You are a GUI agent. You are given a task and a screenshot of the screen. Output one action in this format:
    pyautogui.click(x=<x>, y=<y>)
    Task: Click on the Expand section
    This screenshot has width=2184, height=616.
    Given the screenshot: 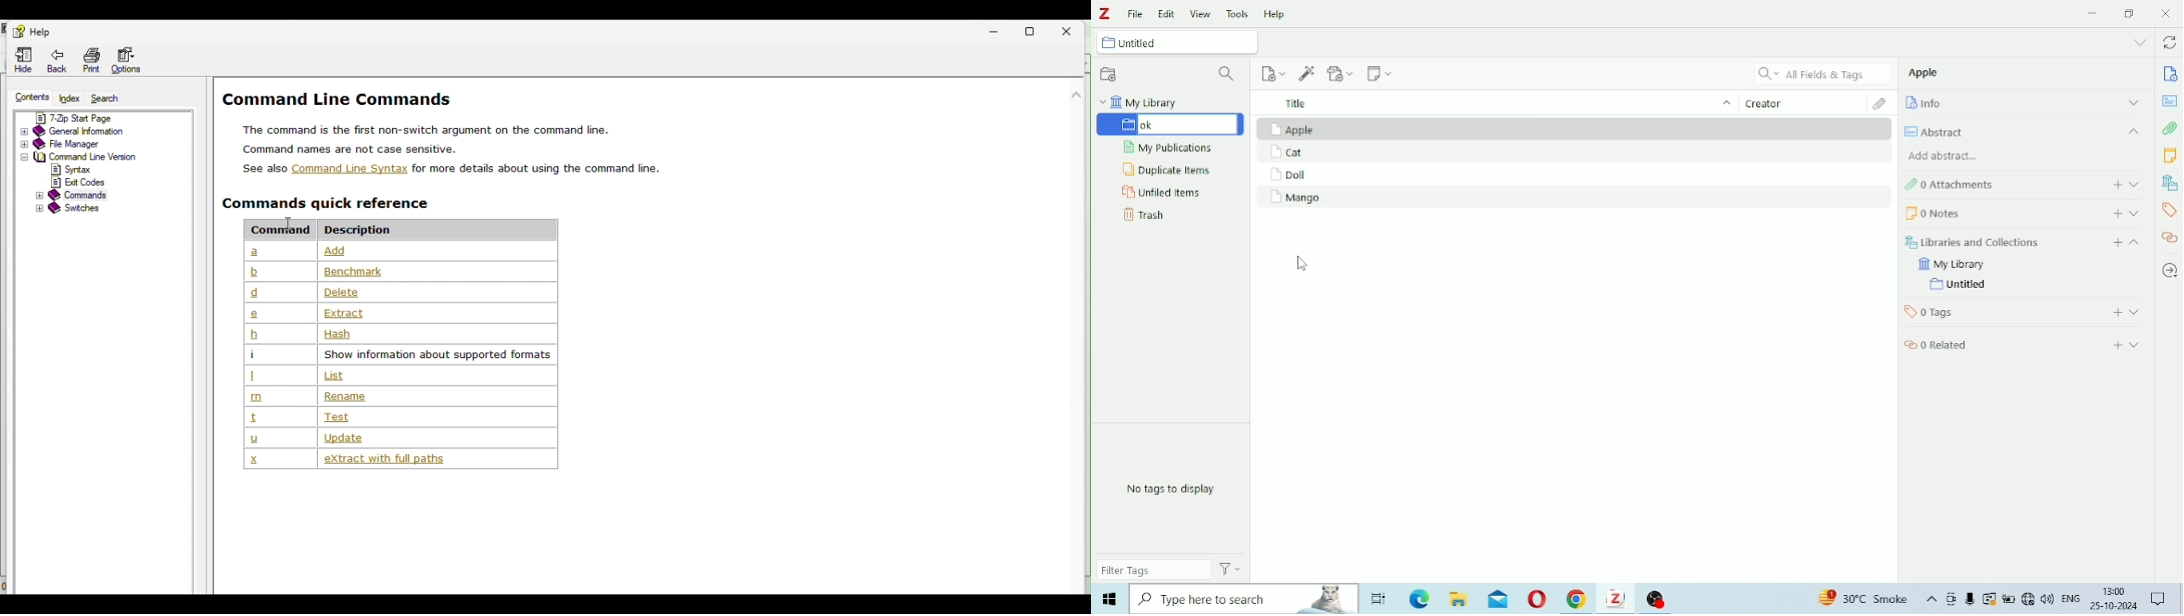 What is the action you would take?
    pyautogui.click(x=2134, y=184)
    